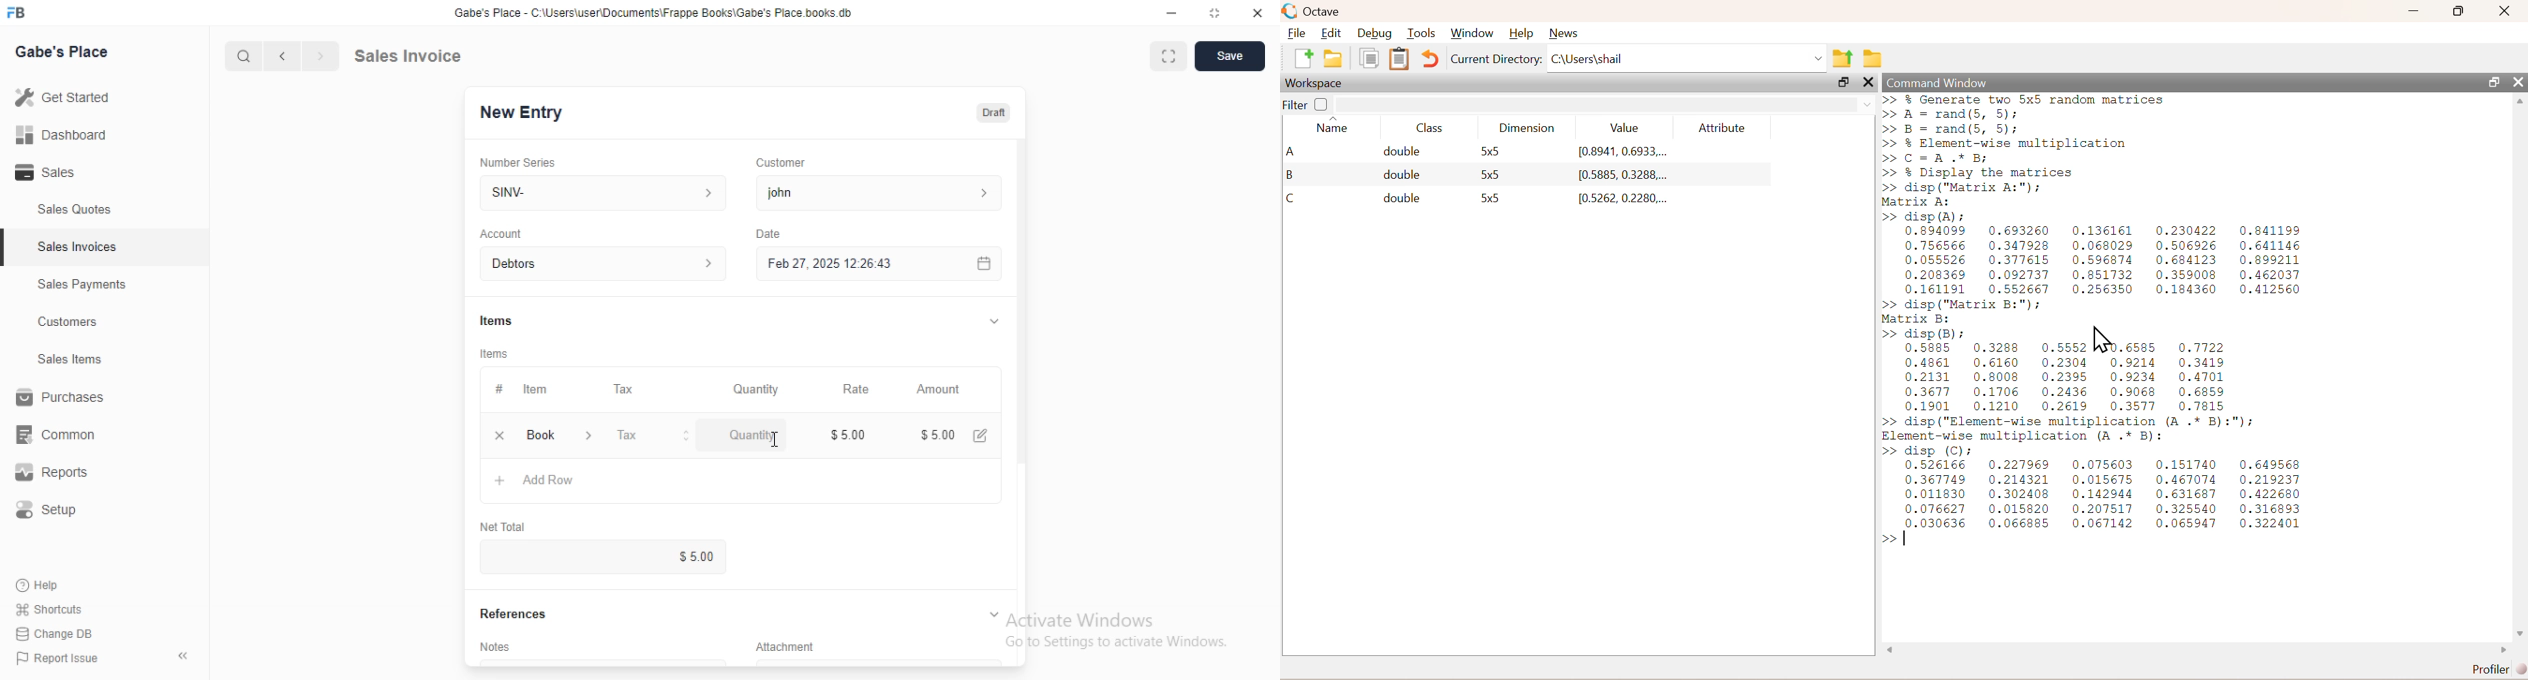 The height and width of the screenshot is (700, 2548). I want to click on Account, so click(501, 233).